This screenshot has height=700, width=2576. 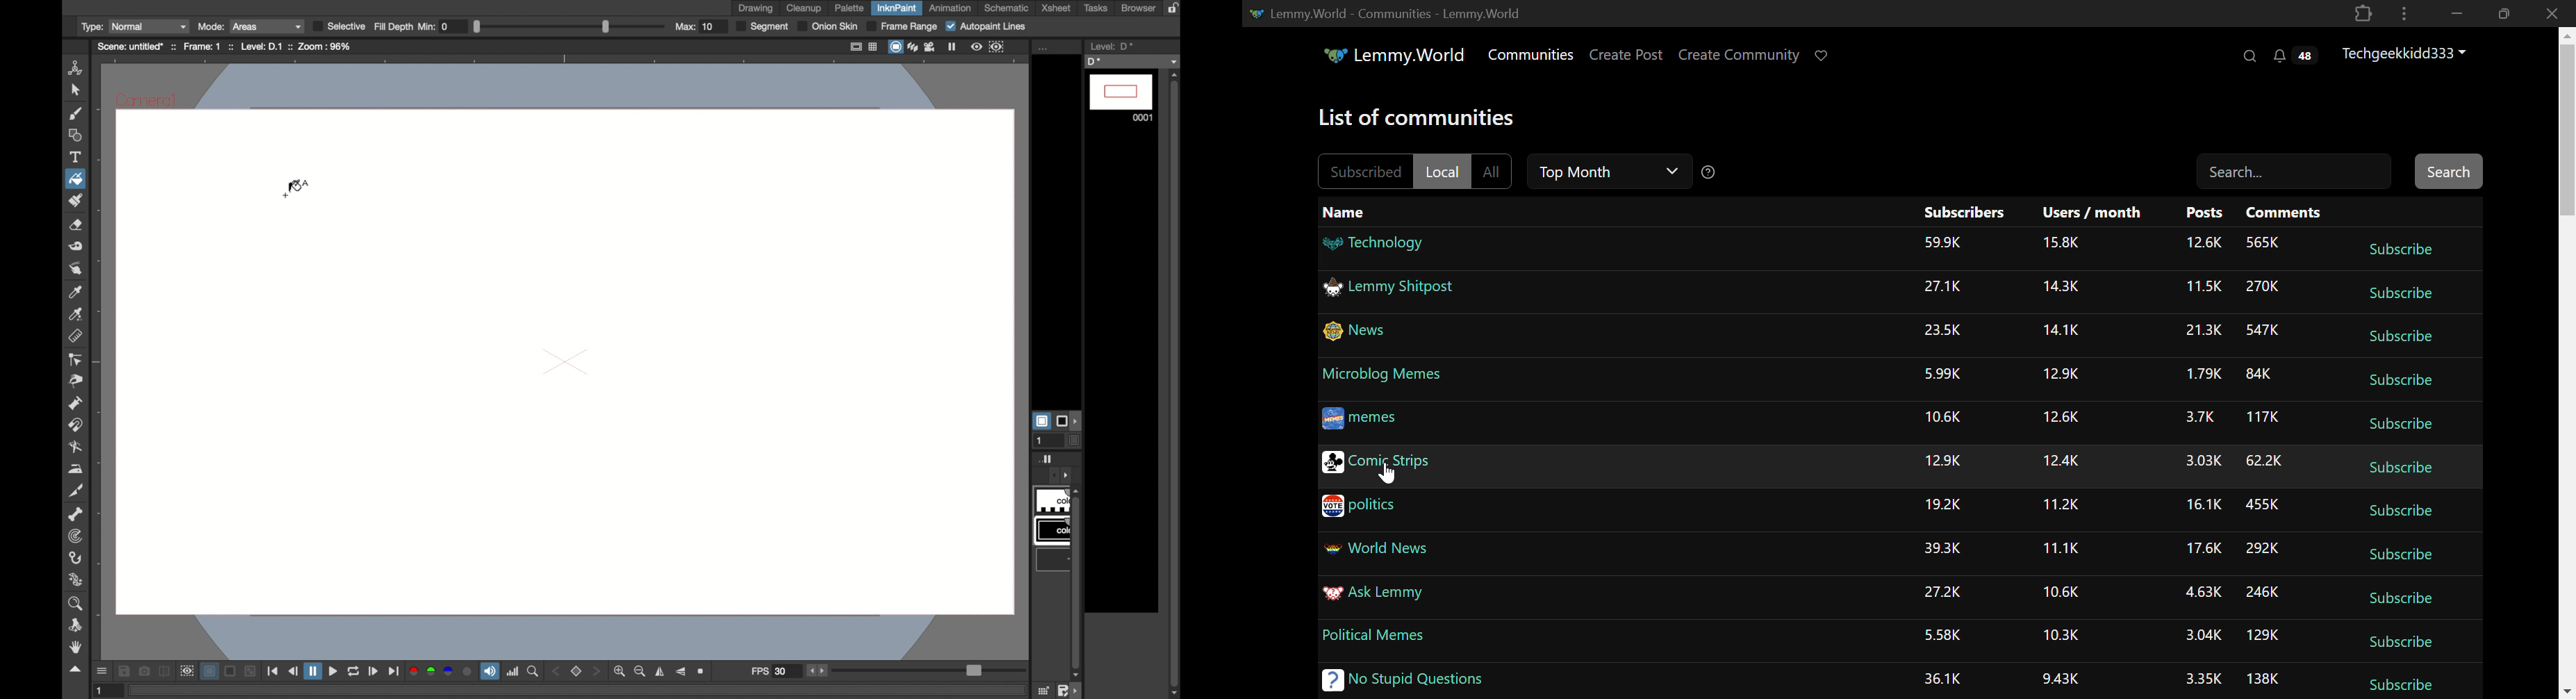 I want to click on News, so click(x=1360, y=333).